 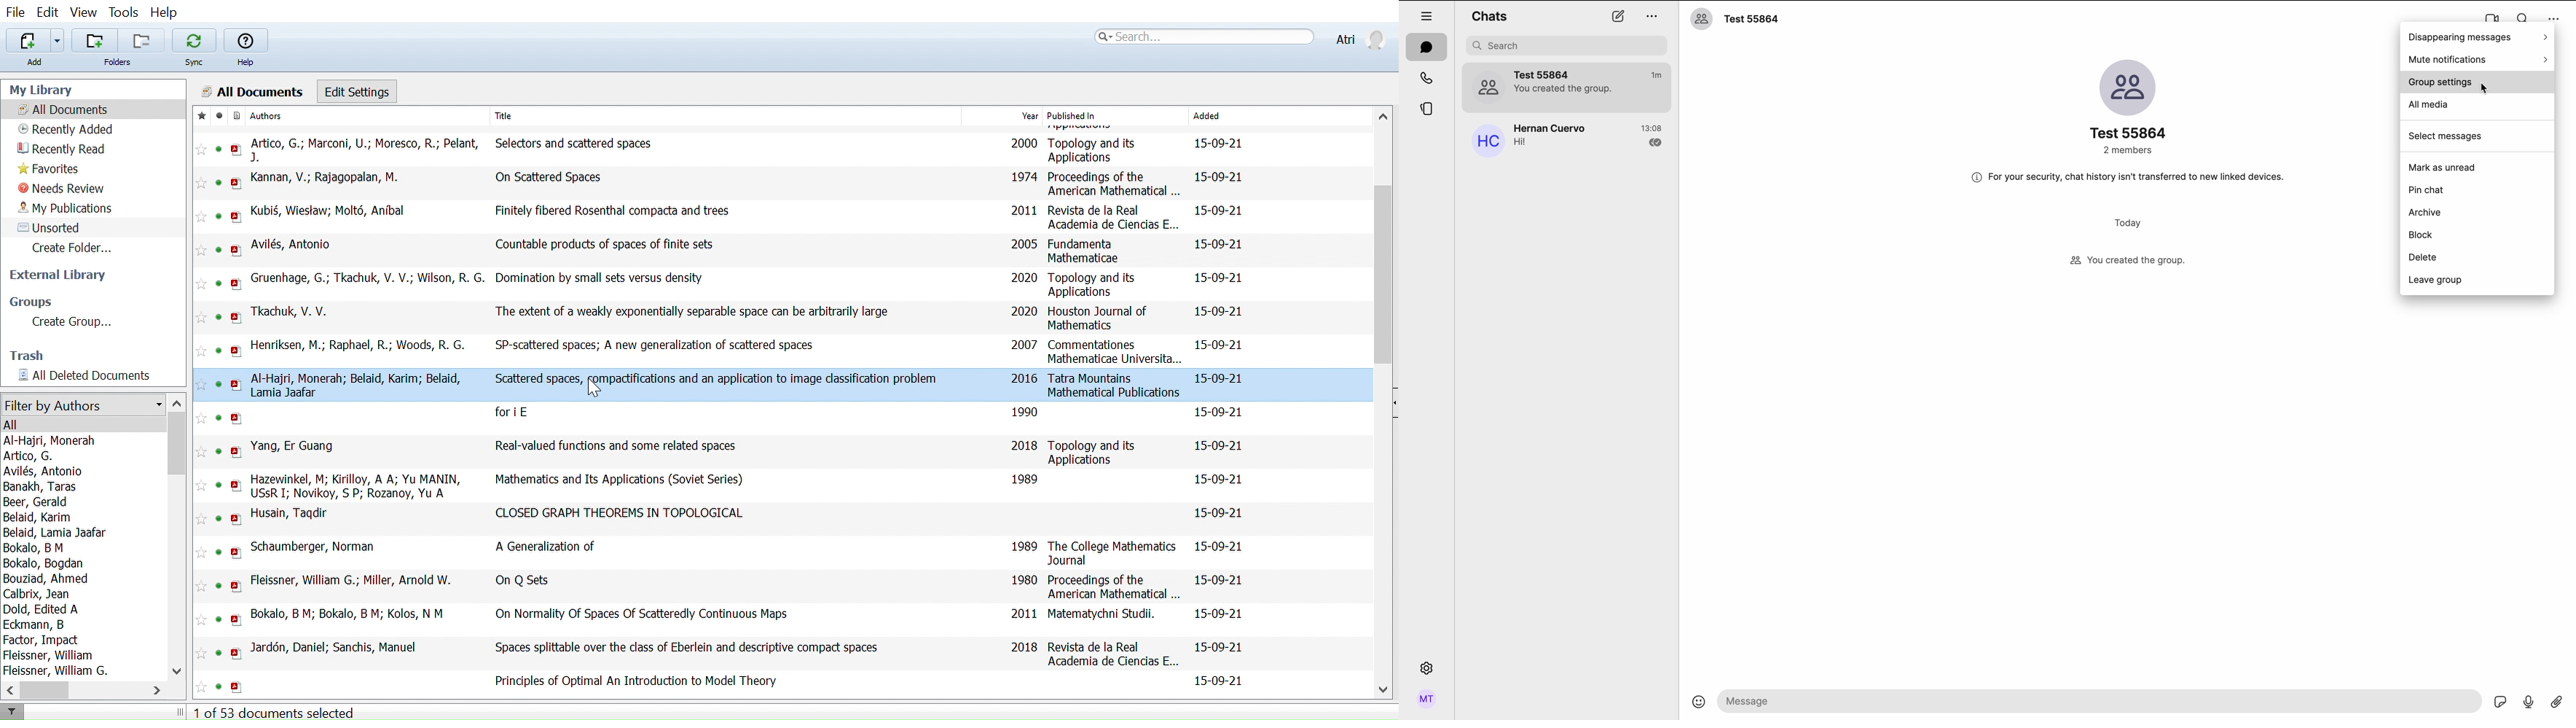 I want to click on Commendtationes Mathematicae Universita..., so click(x=1113, y=352).